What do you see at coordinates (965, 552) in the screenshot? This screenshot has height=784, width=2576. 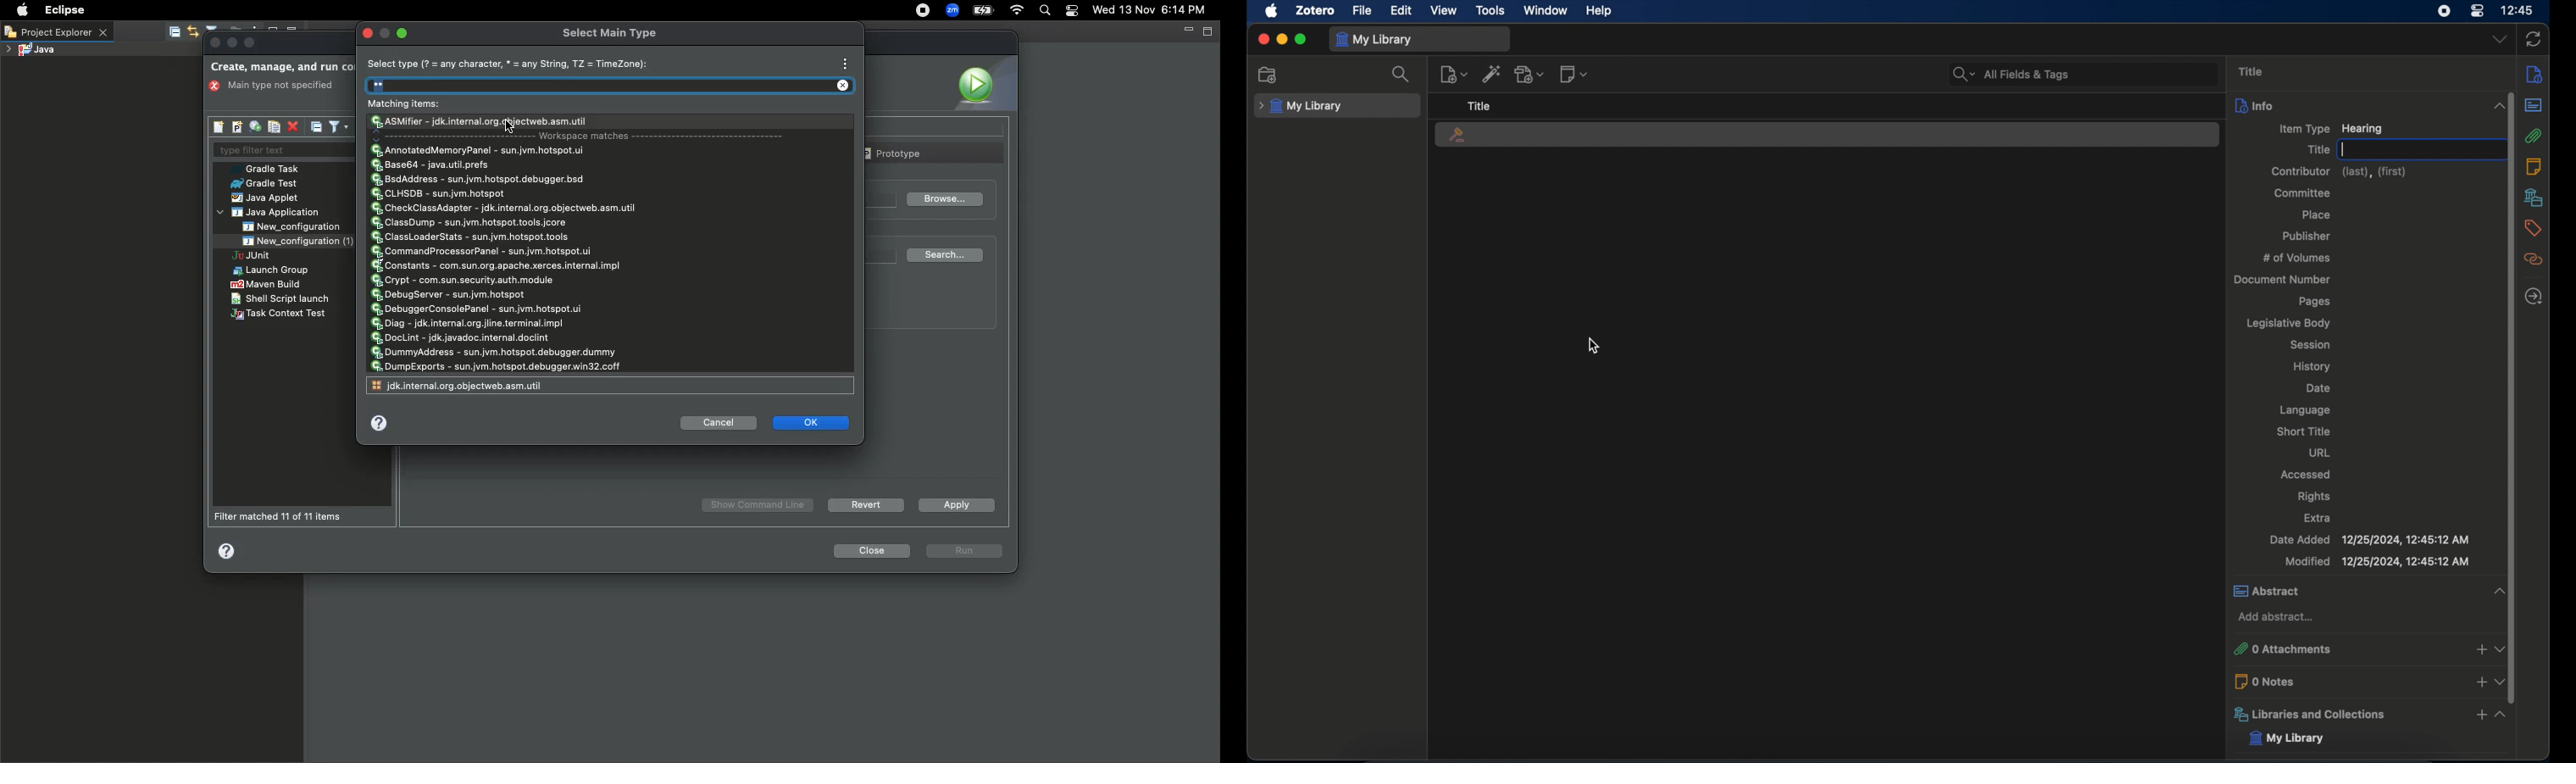 I see `run` at bounding box center [965, 552].